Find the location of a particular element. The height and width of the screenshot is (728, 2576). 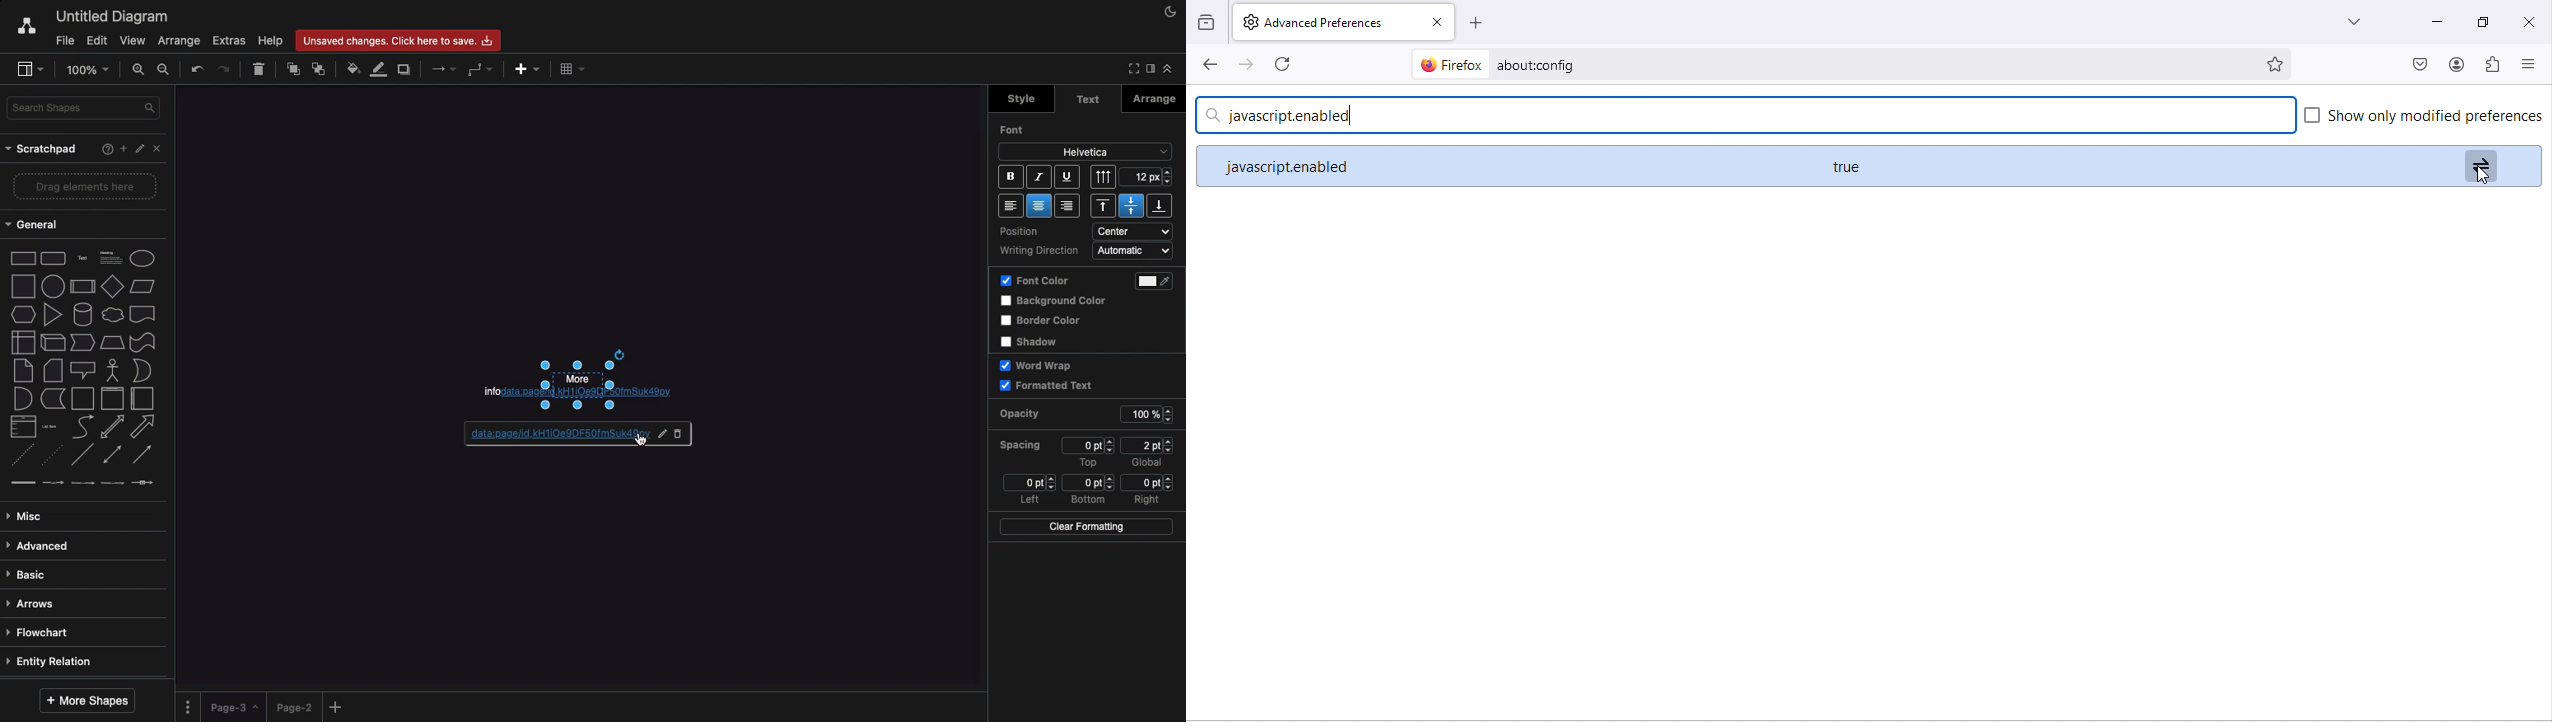

Collapse is located at coordinates (1132, 69).